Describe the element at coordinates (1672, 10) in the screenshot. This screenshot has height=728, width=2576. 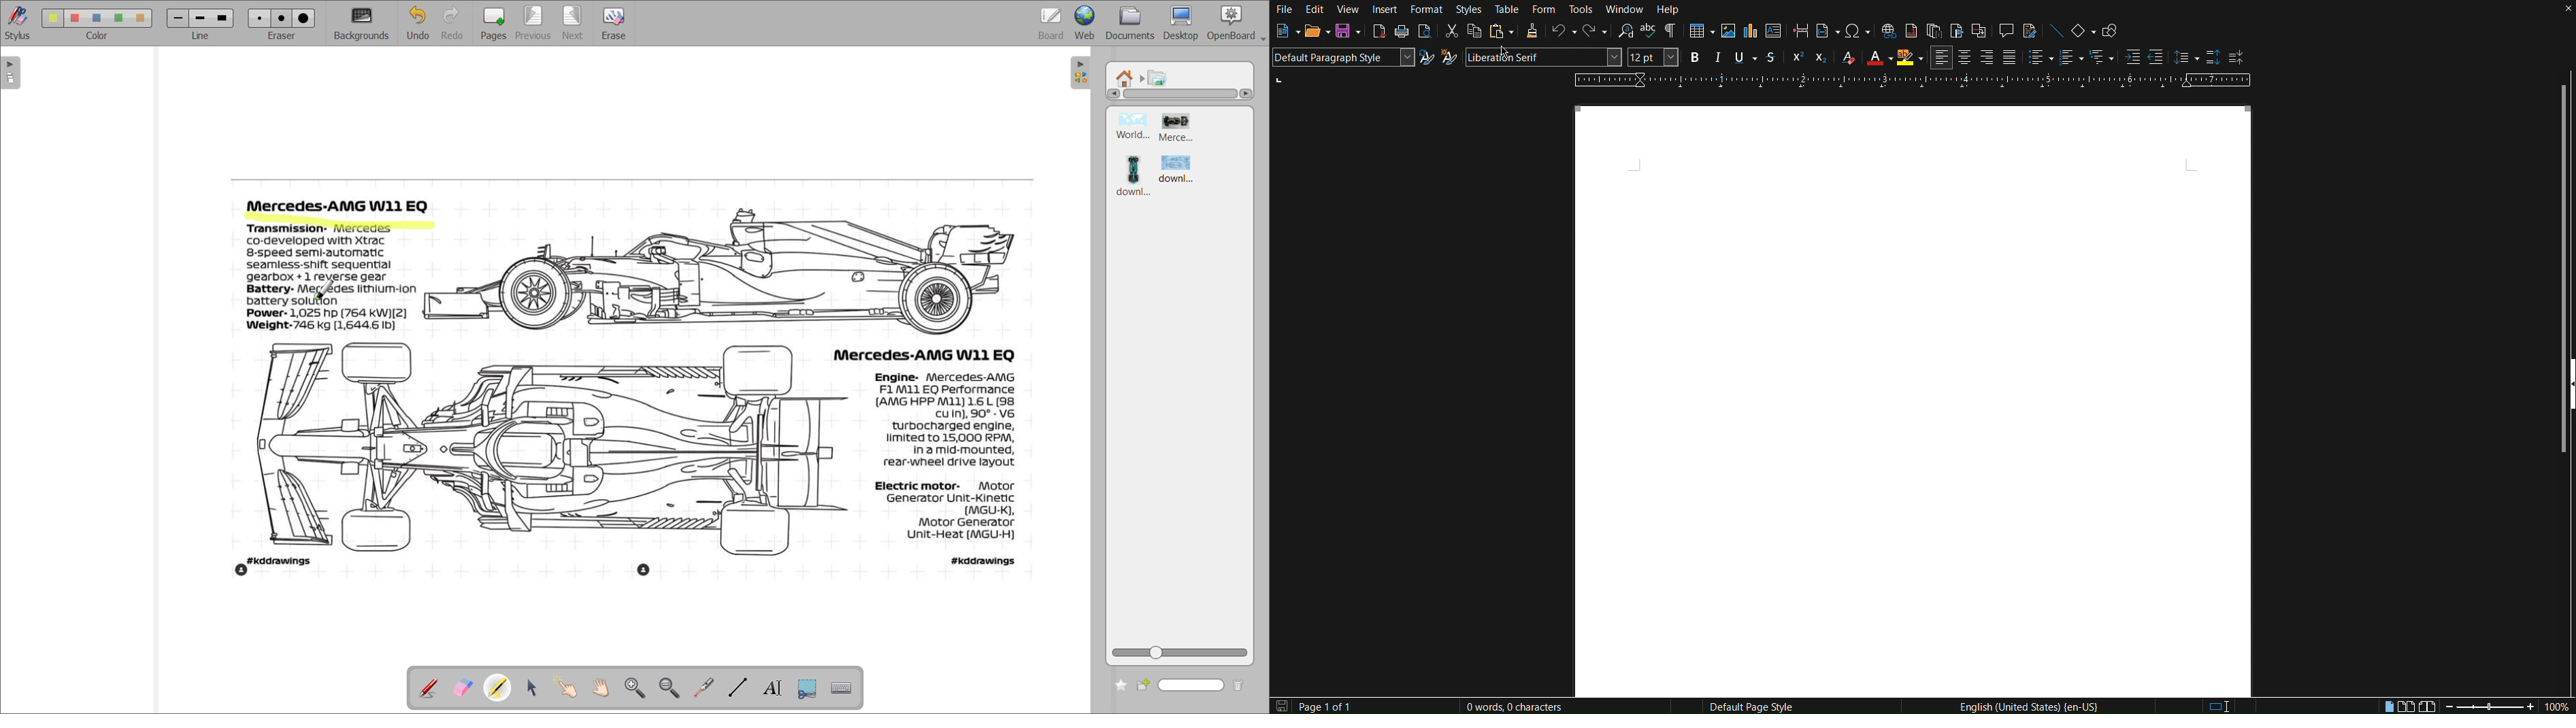
I see `Help` at that location.